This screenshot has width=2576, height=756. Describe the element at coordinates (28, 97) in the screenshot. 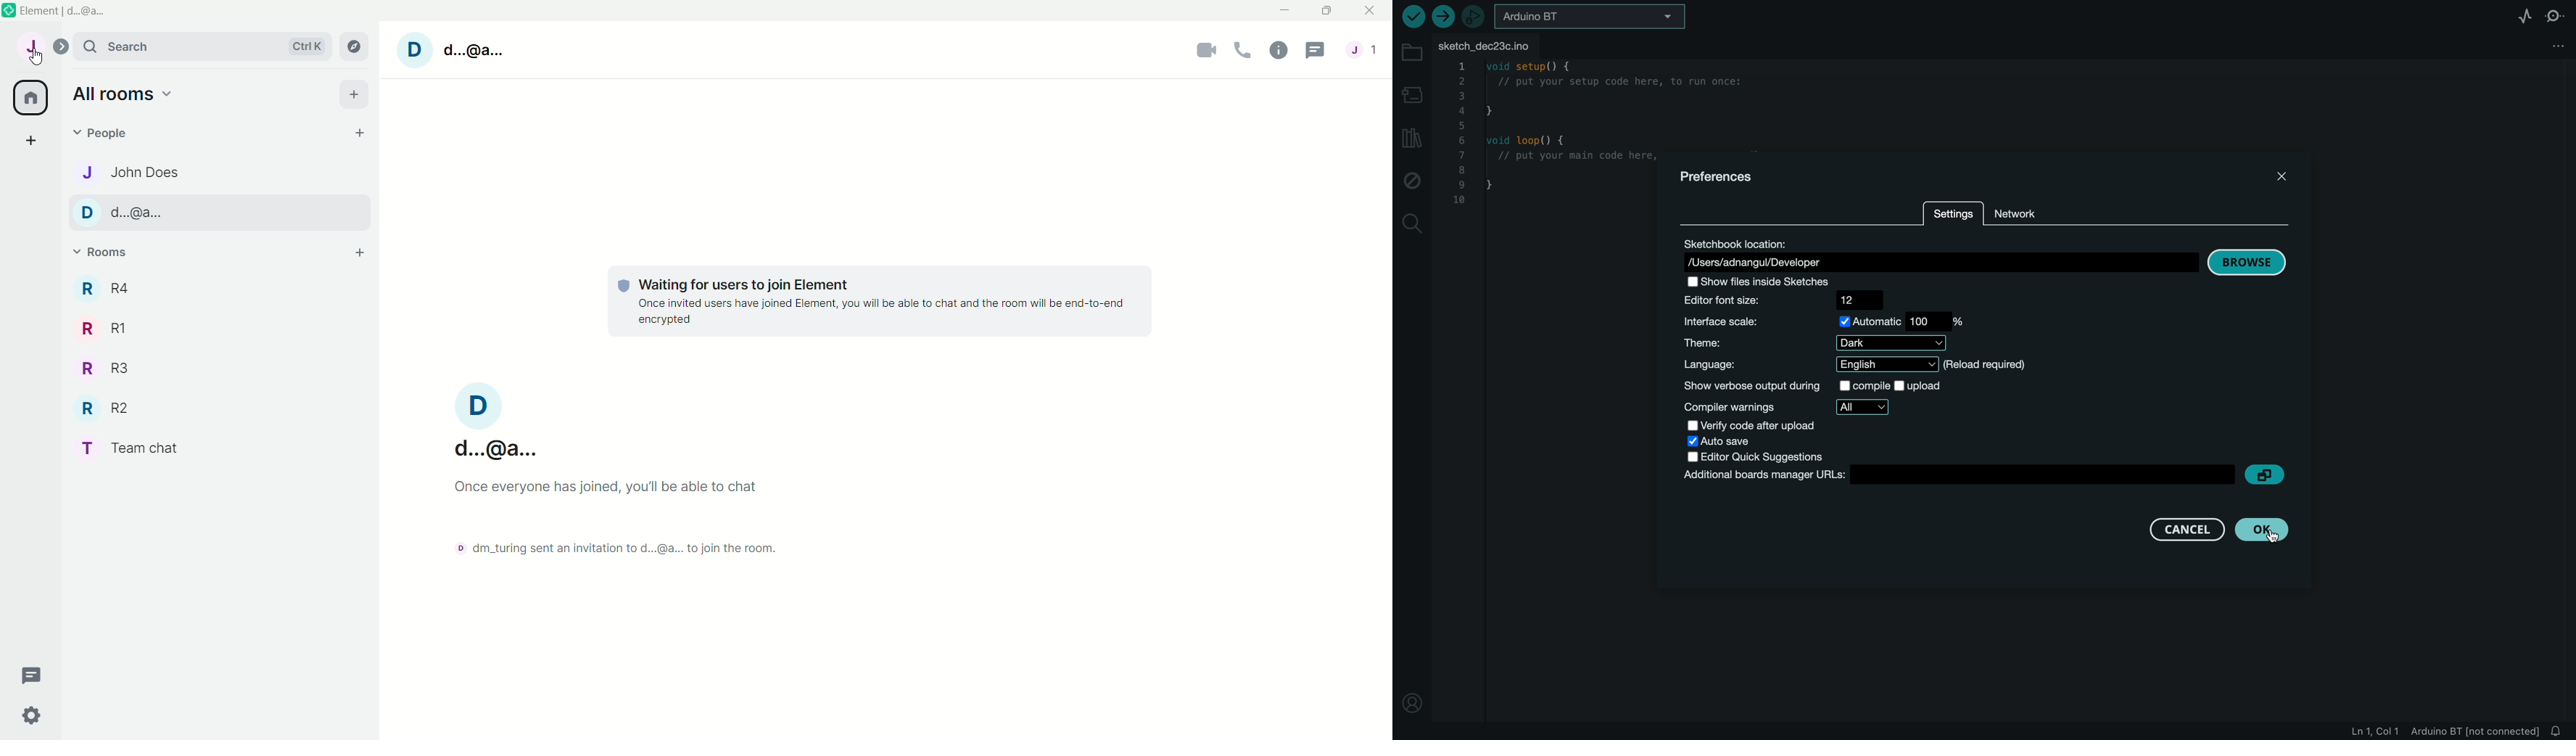

I see `All Rooms` at that location.